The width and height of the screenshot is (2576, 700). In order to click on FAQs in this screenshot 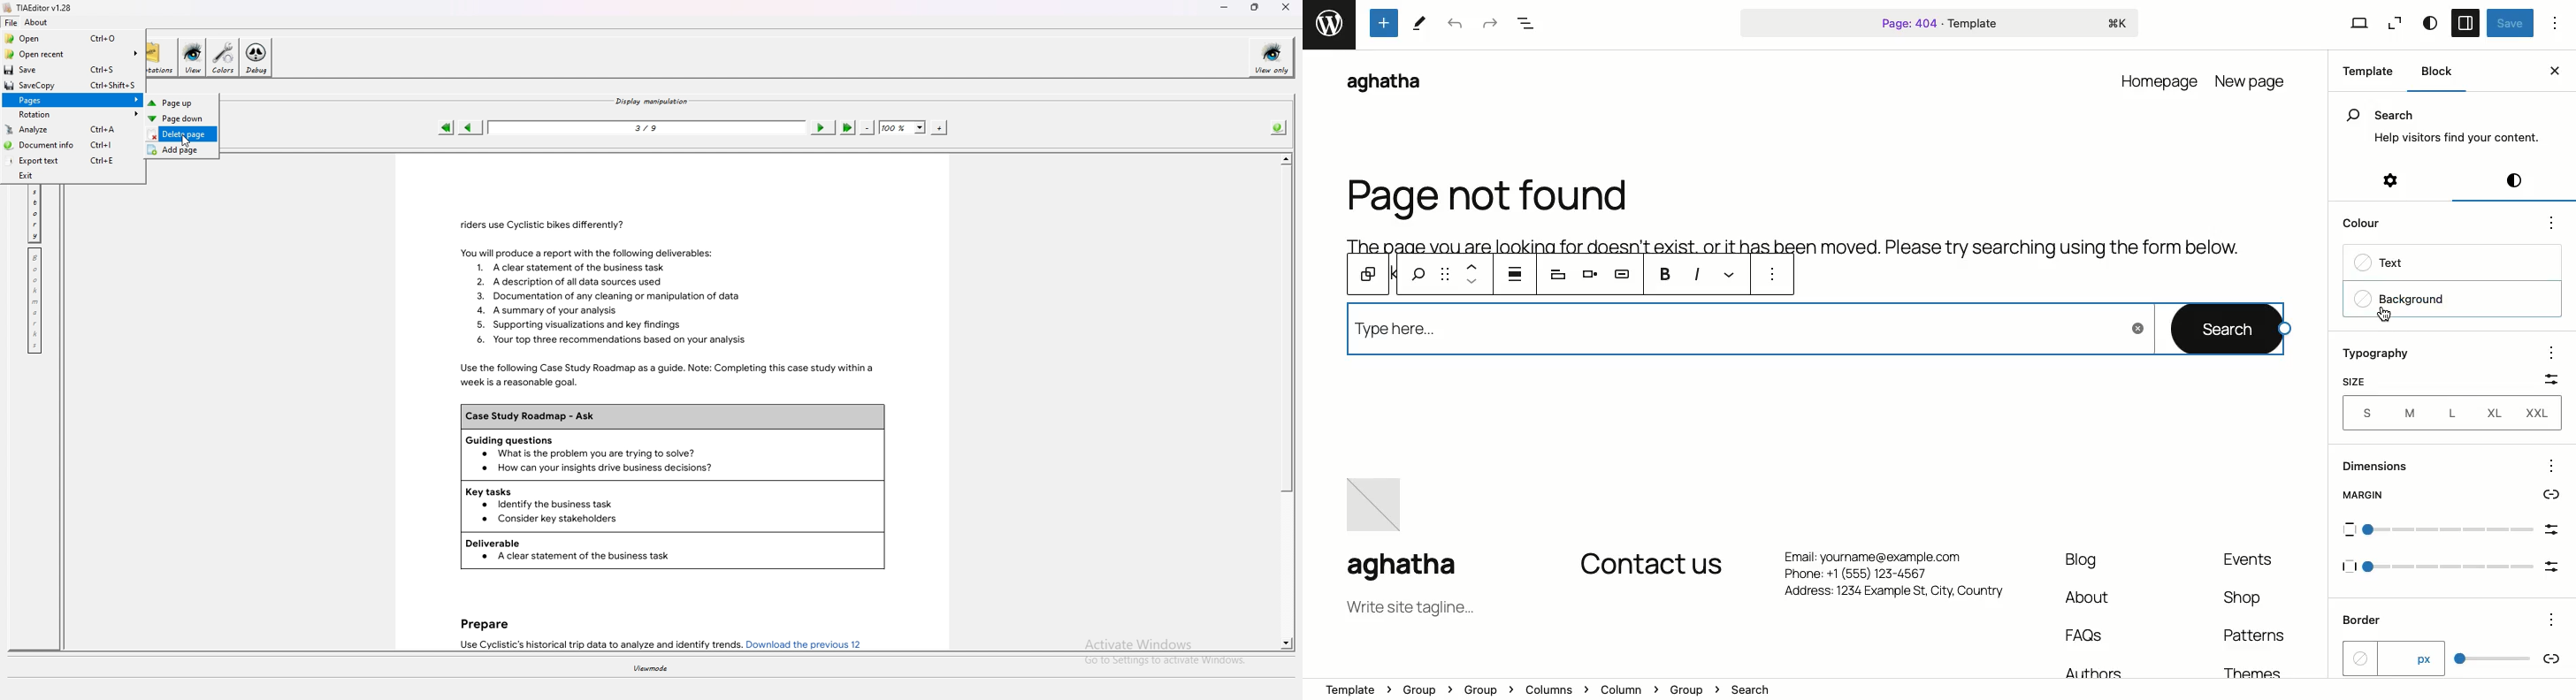, I will do `click(2087, 635)`.